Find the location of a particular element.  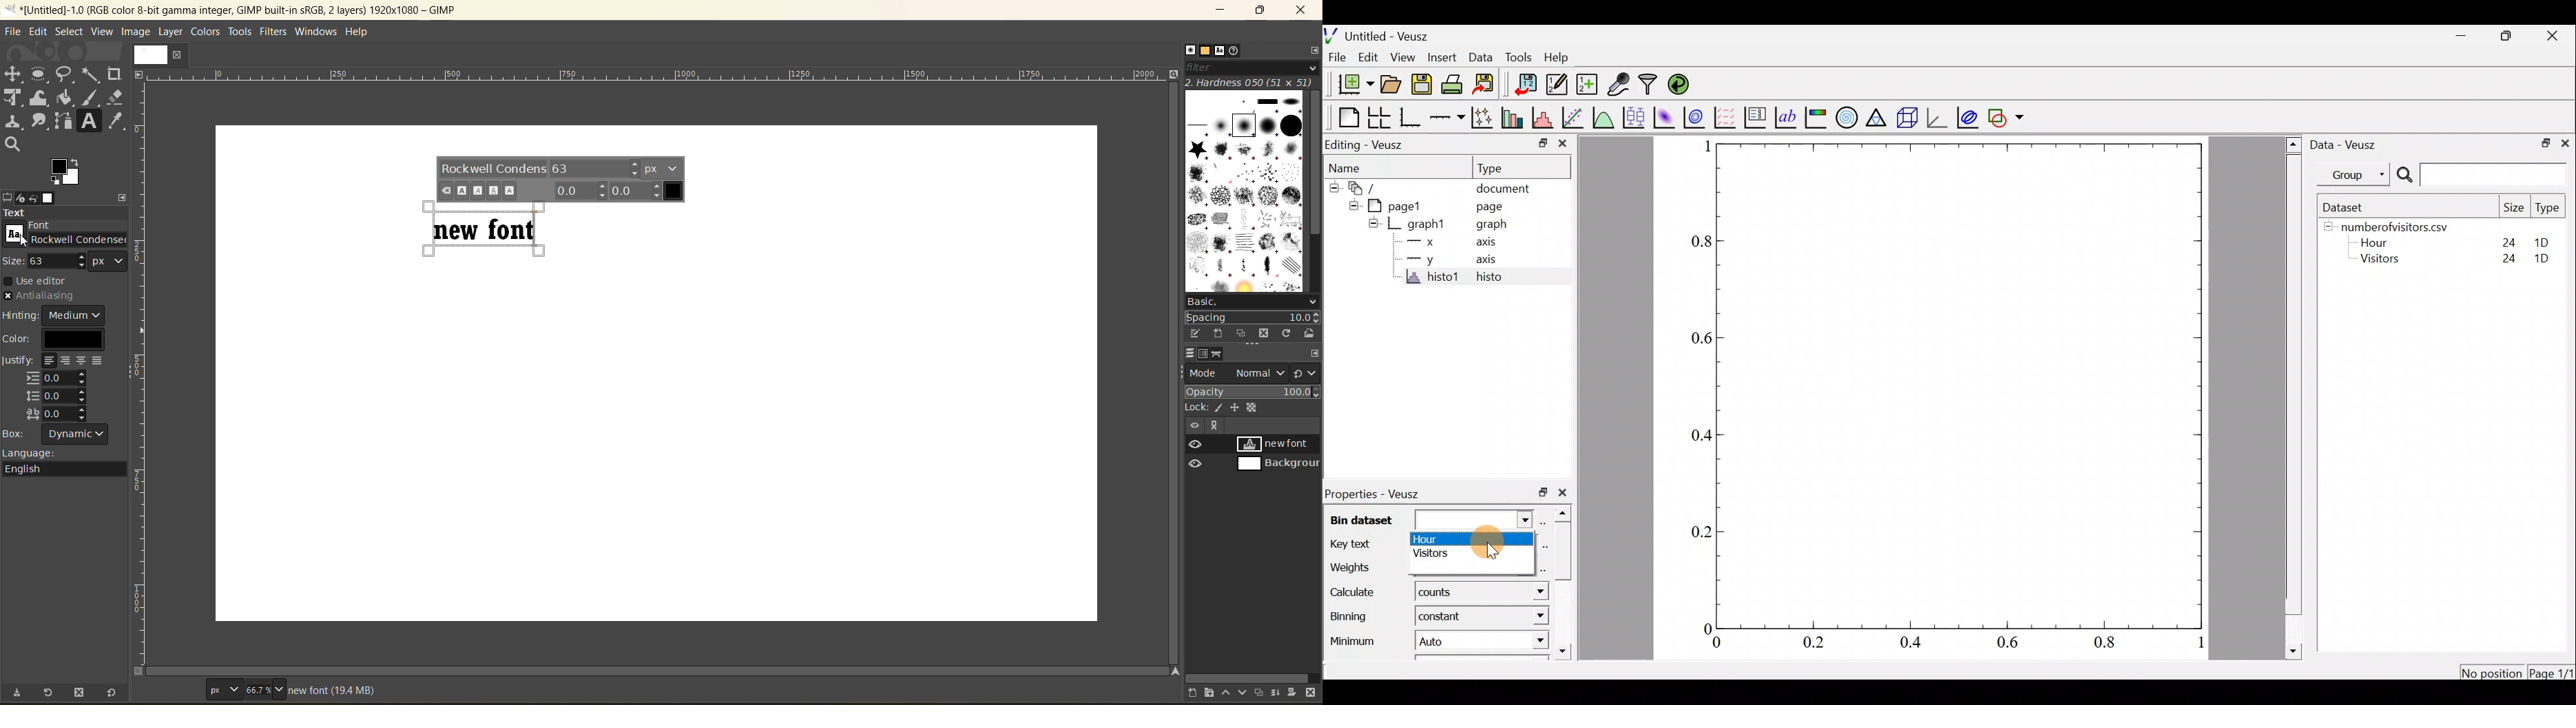

Minimum dropdown is located at coordinates (1521, 642).